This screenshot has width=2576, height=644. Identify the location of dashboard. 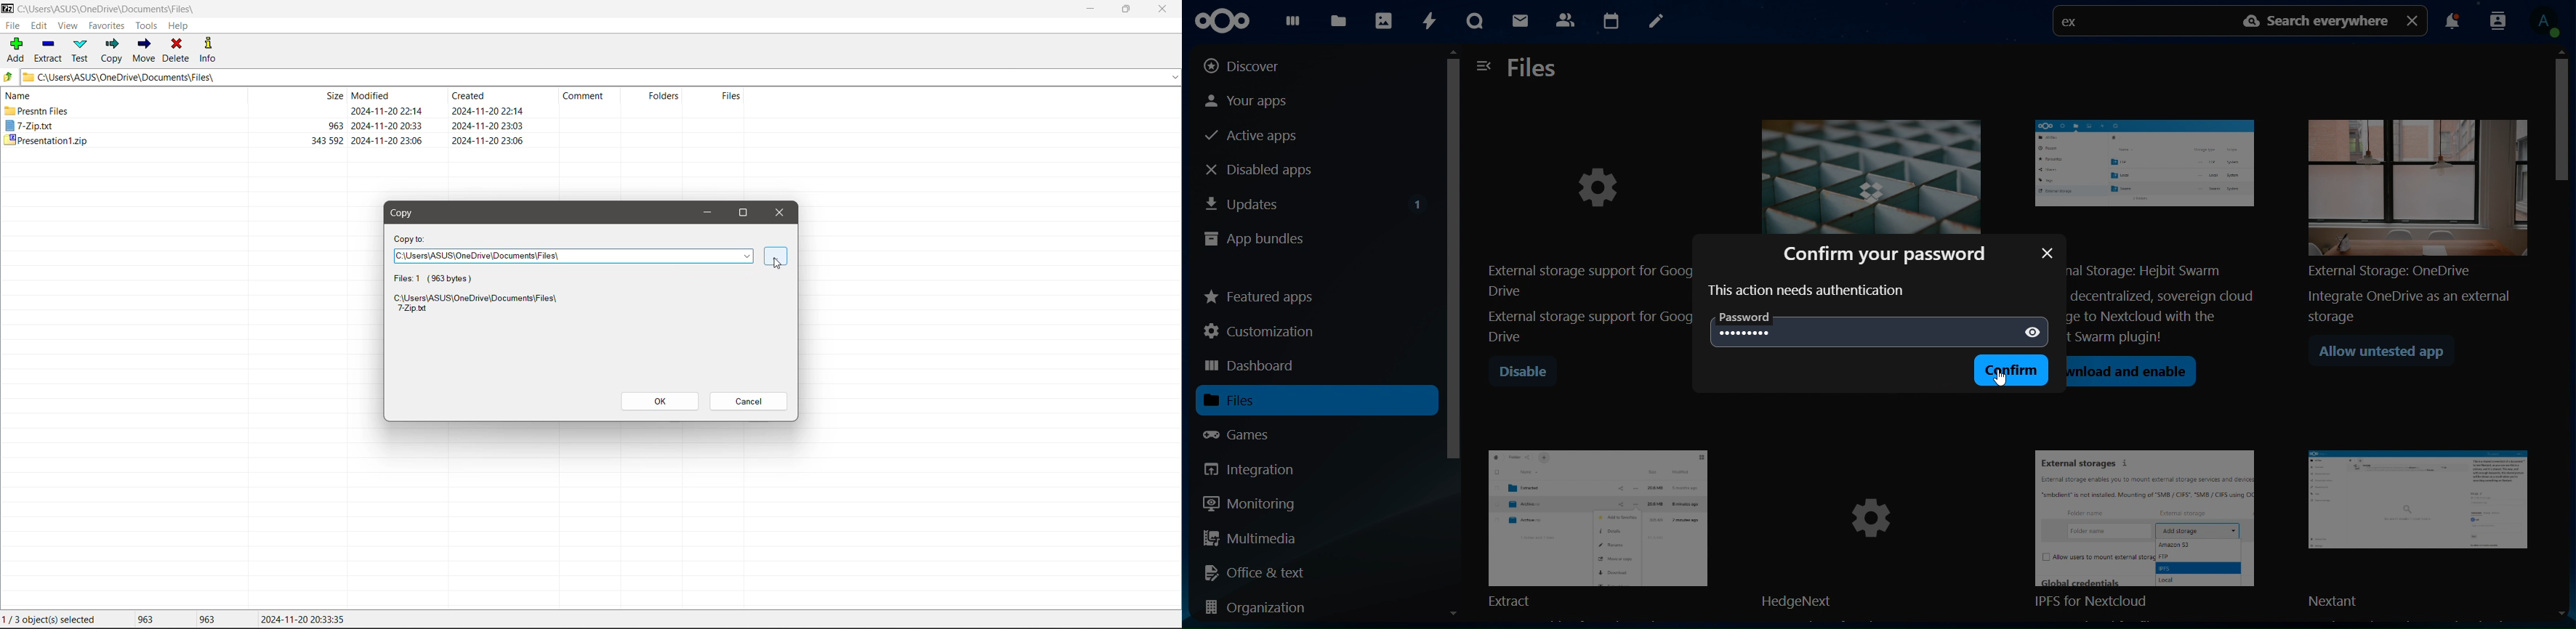
(1252, 367).